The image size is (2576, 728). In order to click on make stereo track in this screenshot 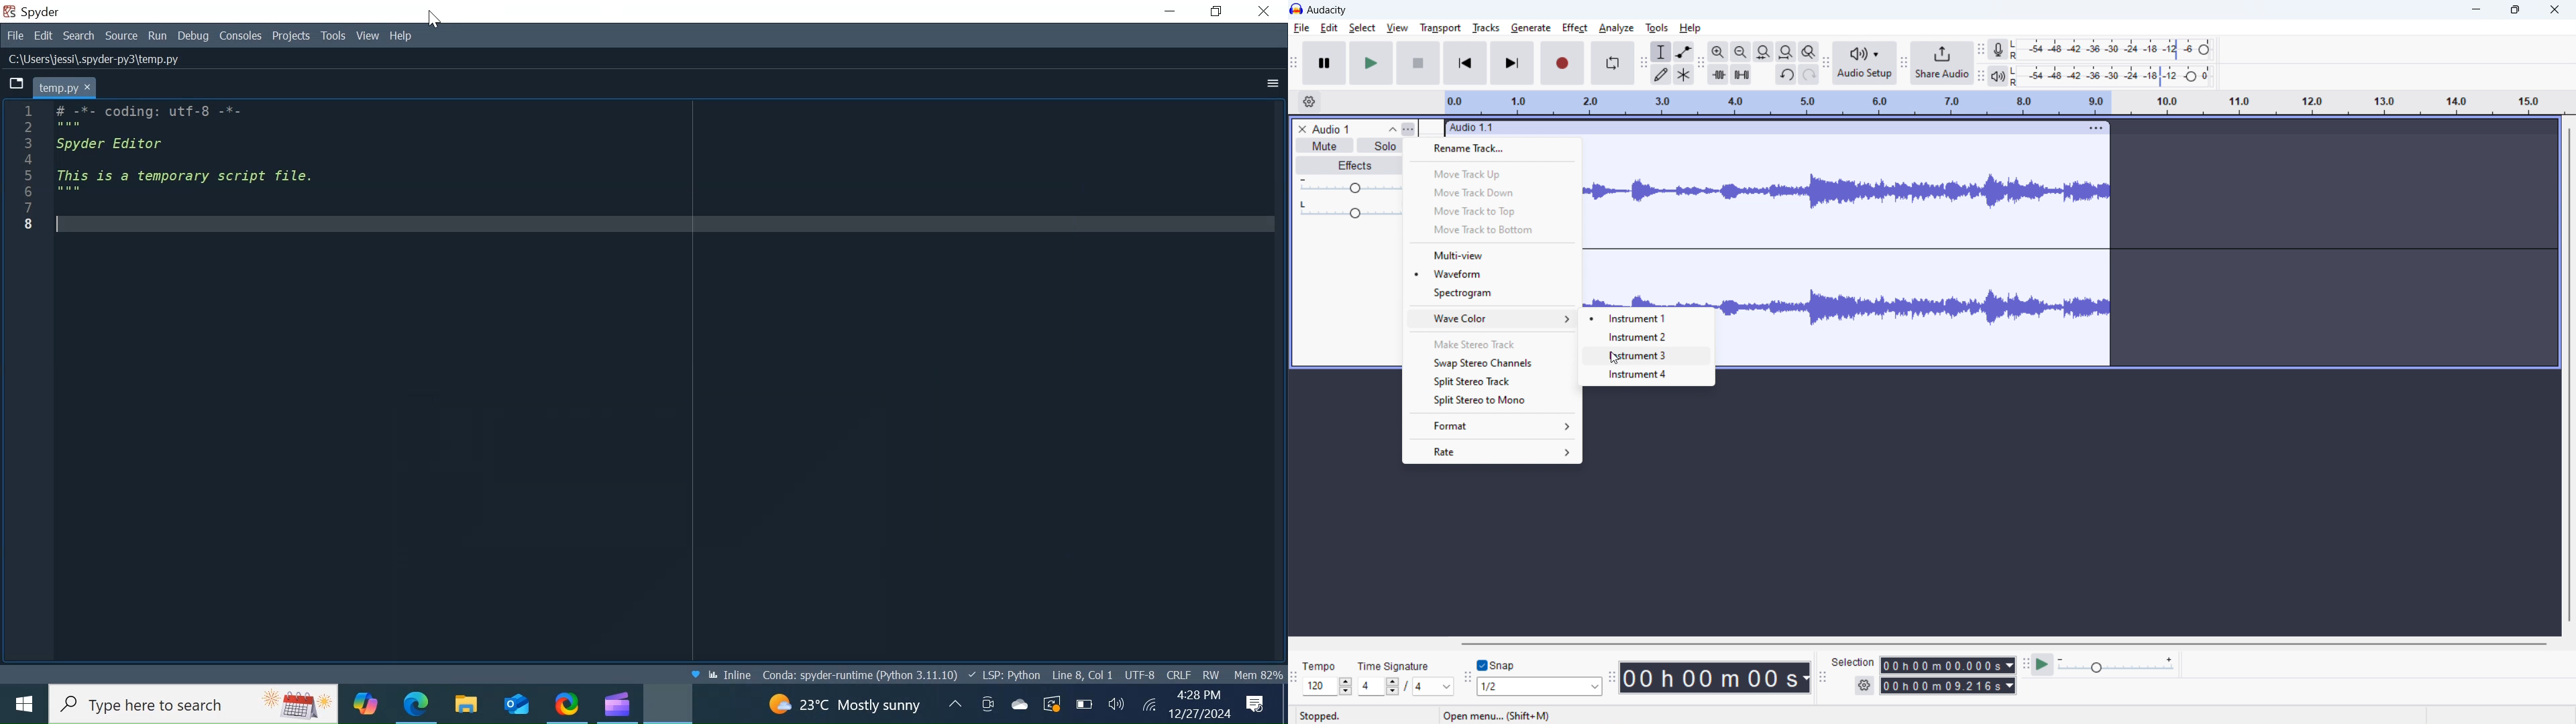, I will do `click(1491, 344)`.